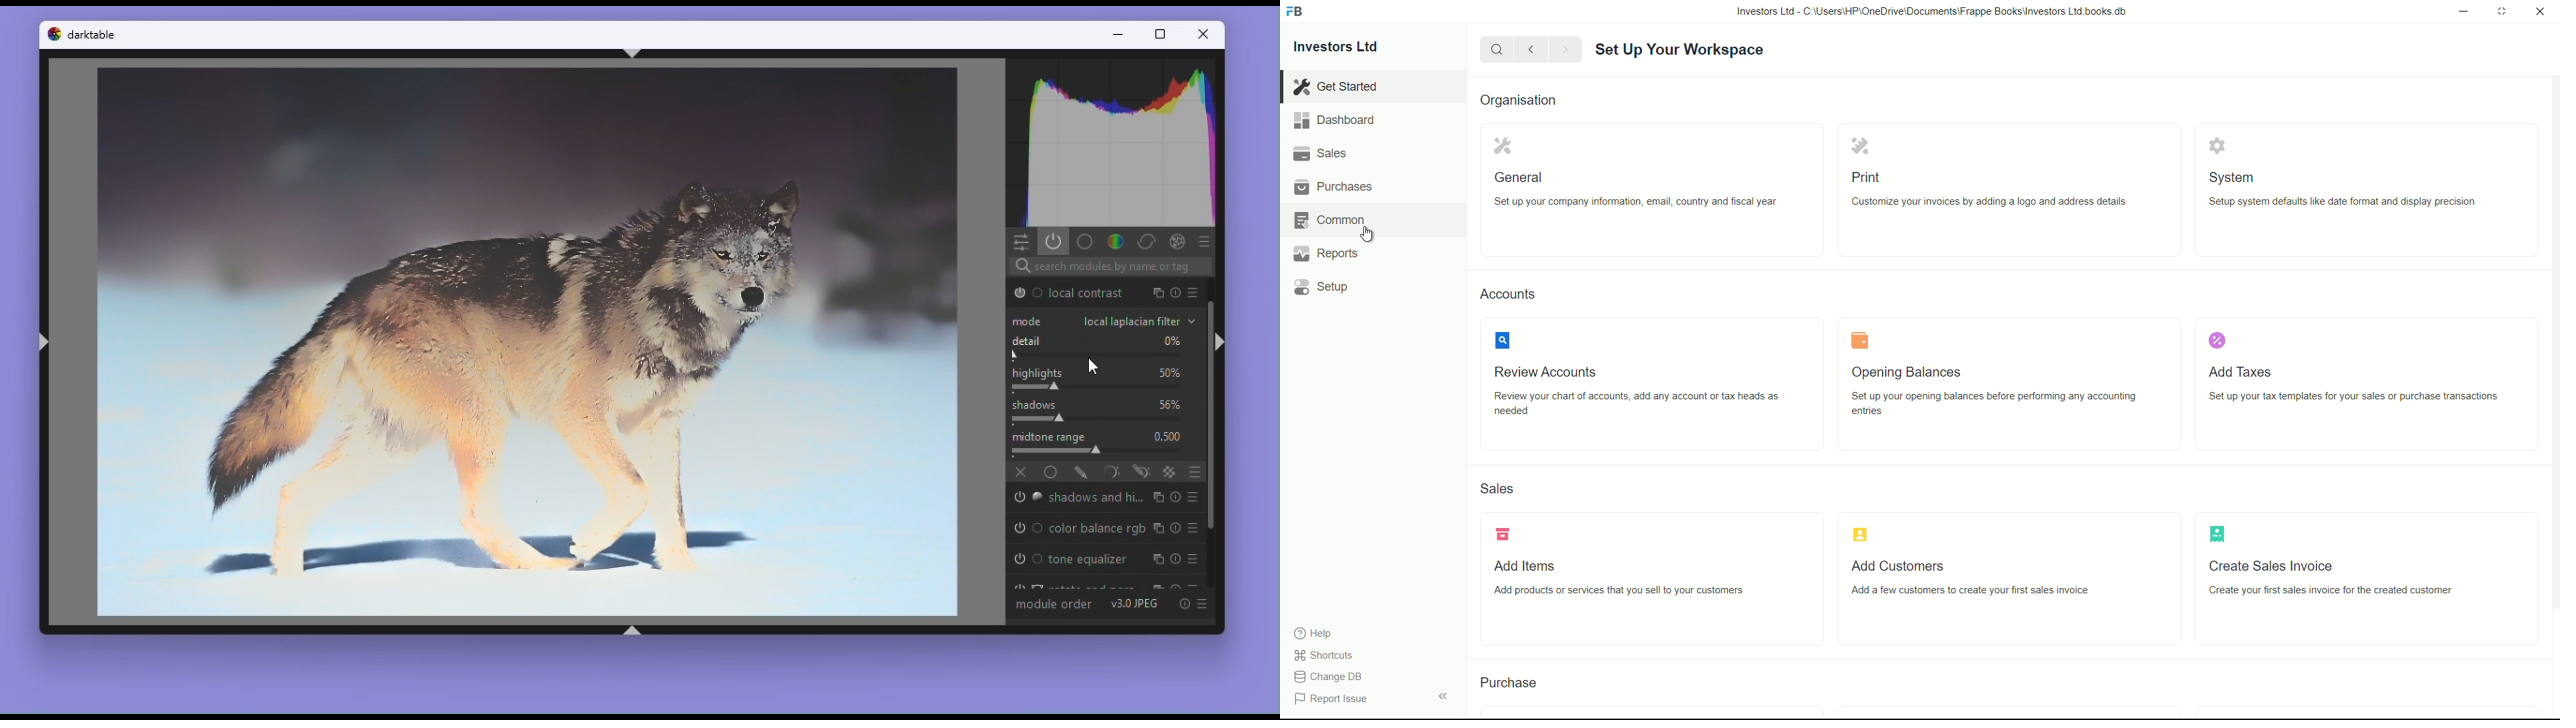 The width and height of the screenshot is (2576, 728). Describe the element at coordinates (1295, 12) in the screenshot. I see `FrappeBooks logo` at that location.